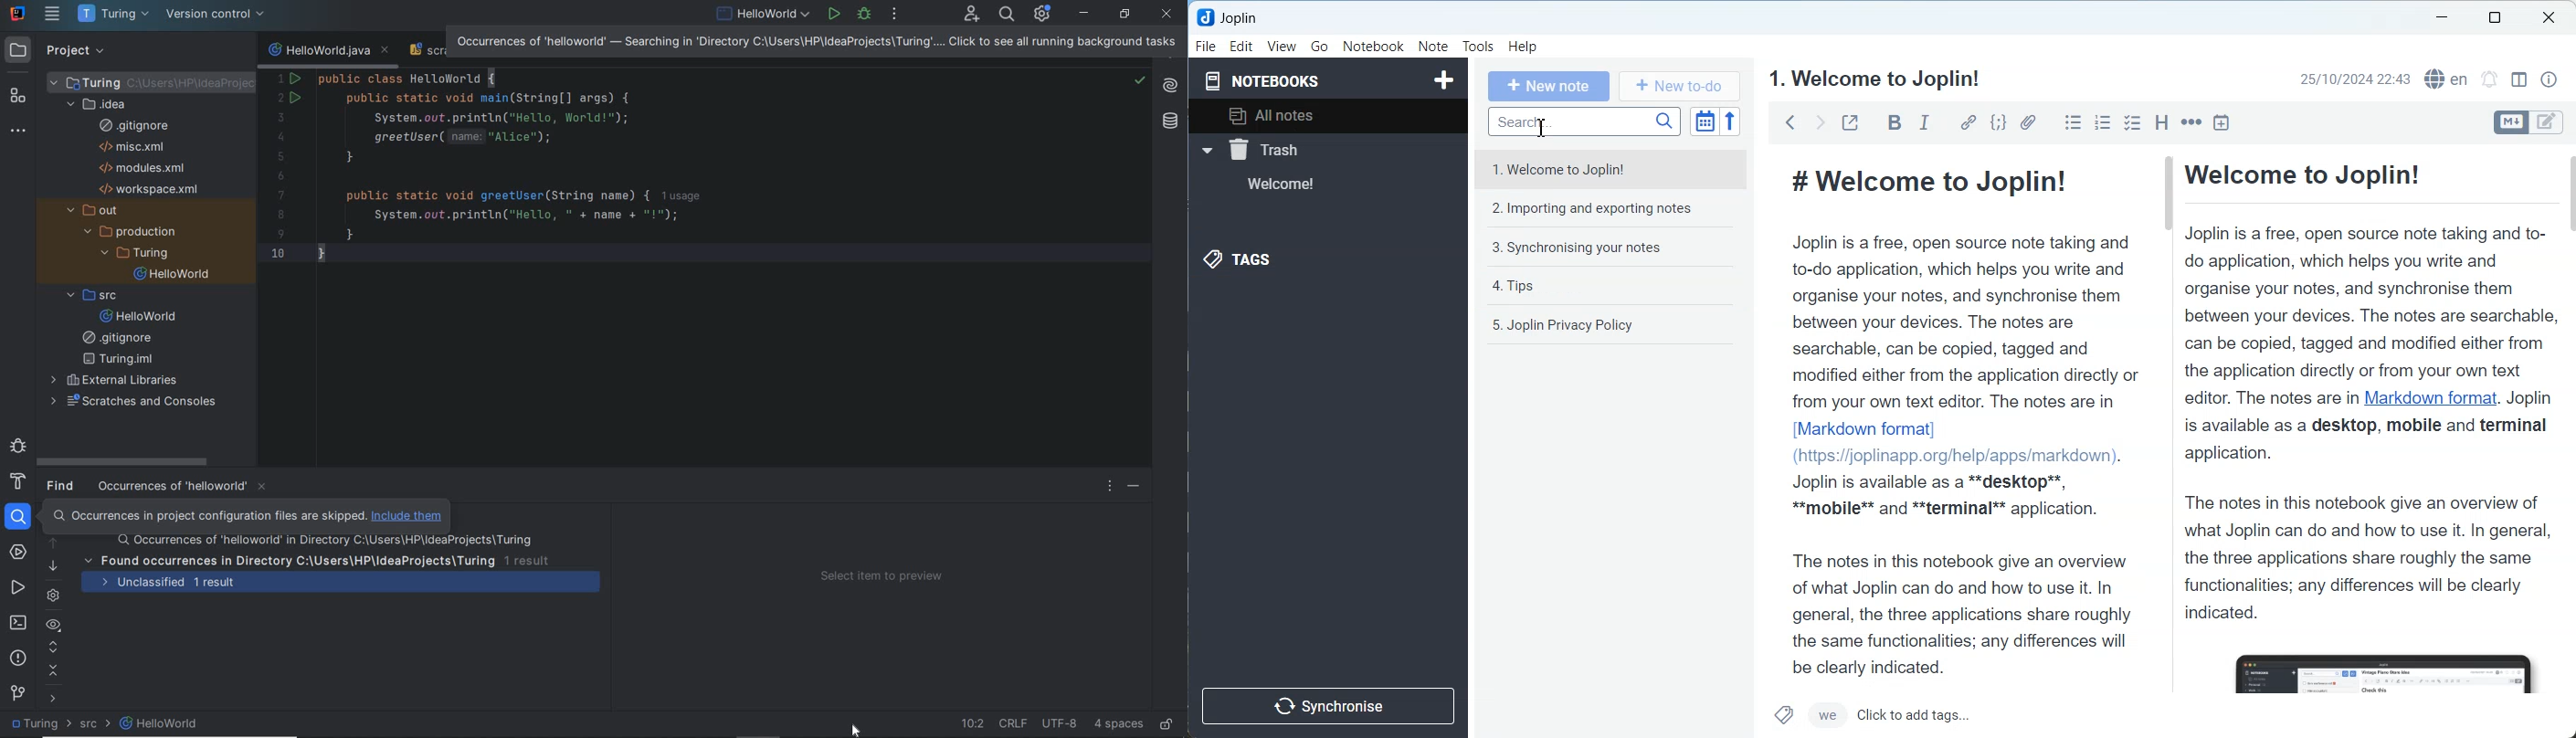  I want to click on Bulleted List, so click(2073, 122).